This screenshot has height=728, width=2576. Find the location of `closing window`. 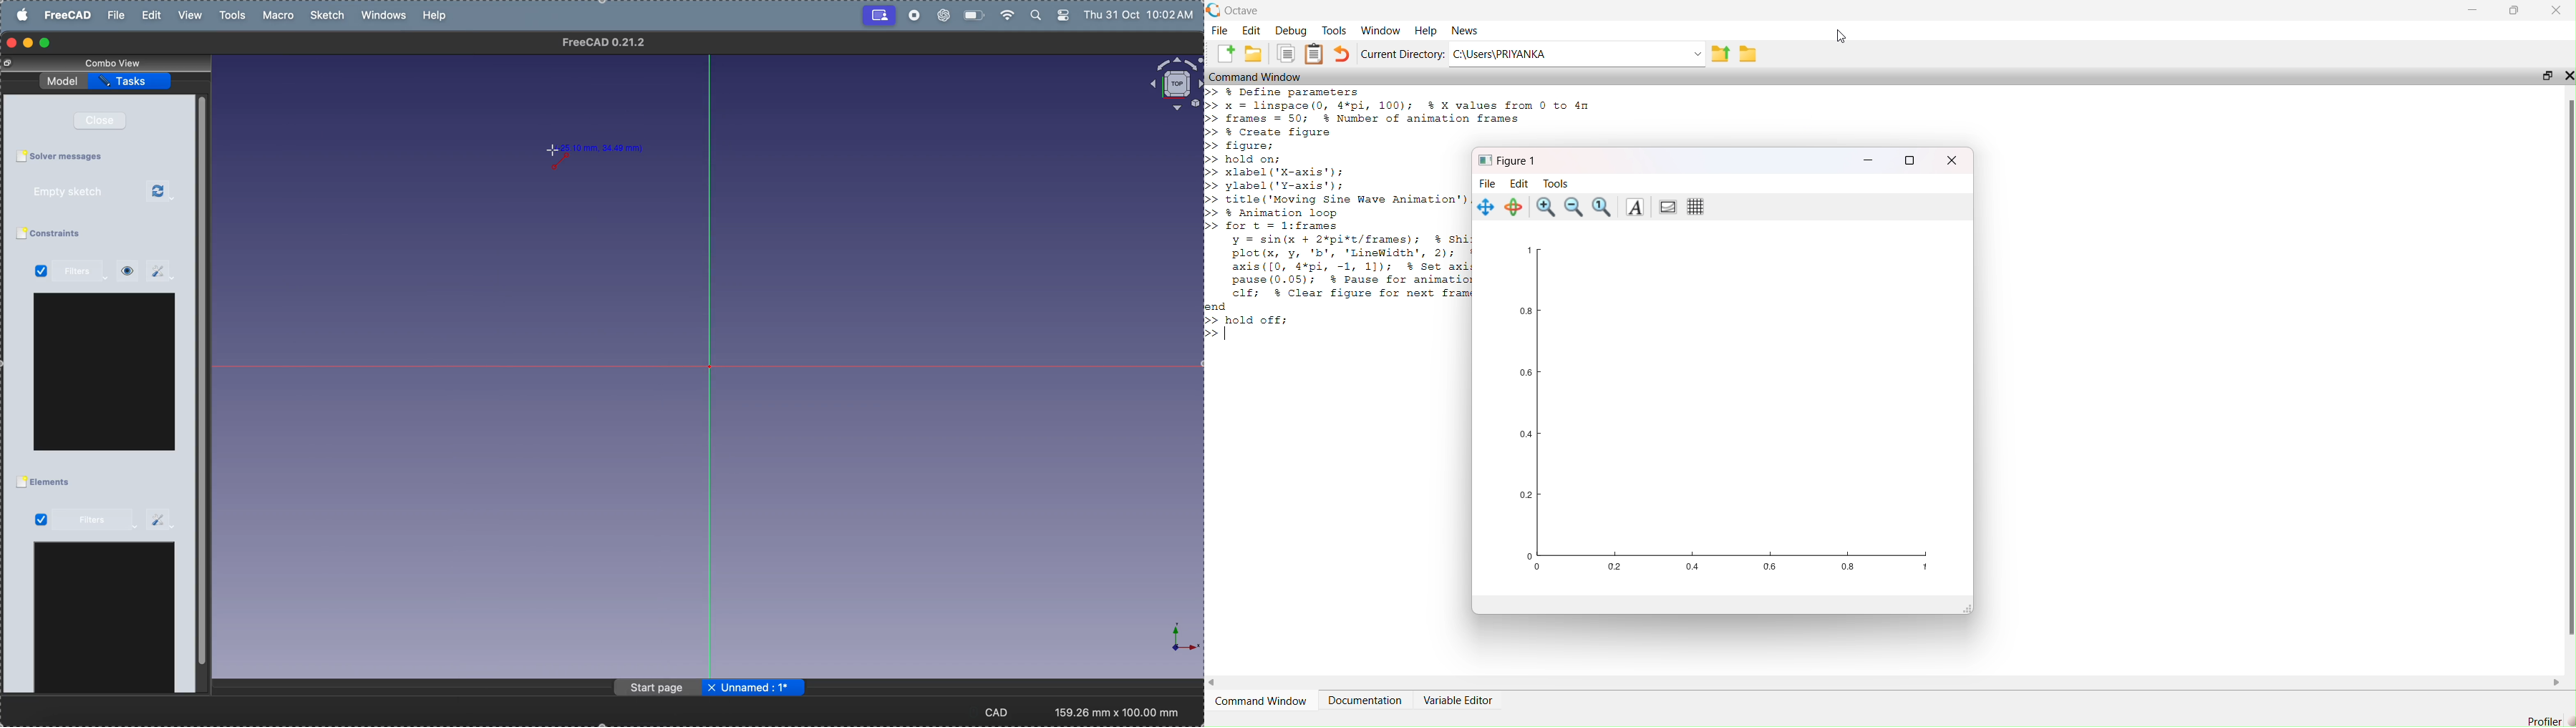

closing window is located at coordinates (11, 43).